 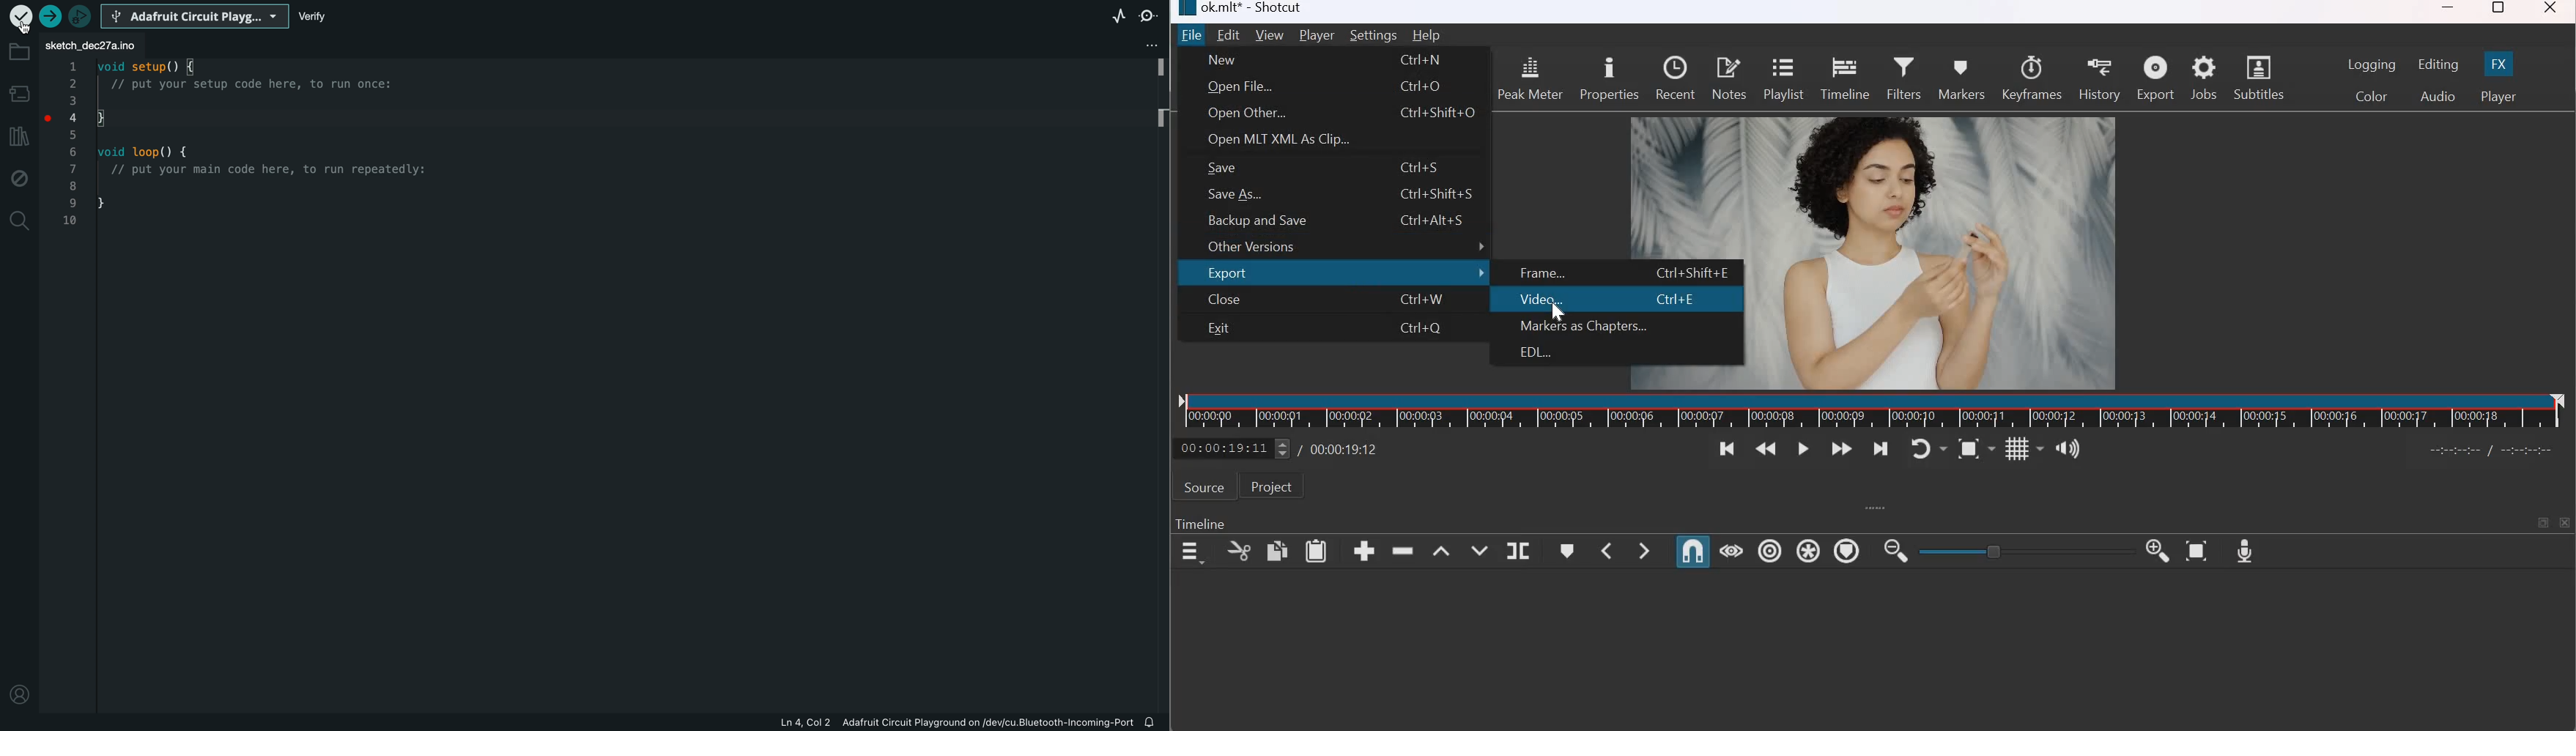 I want to click on Project, so click(x=1272, y=486).